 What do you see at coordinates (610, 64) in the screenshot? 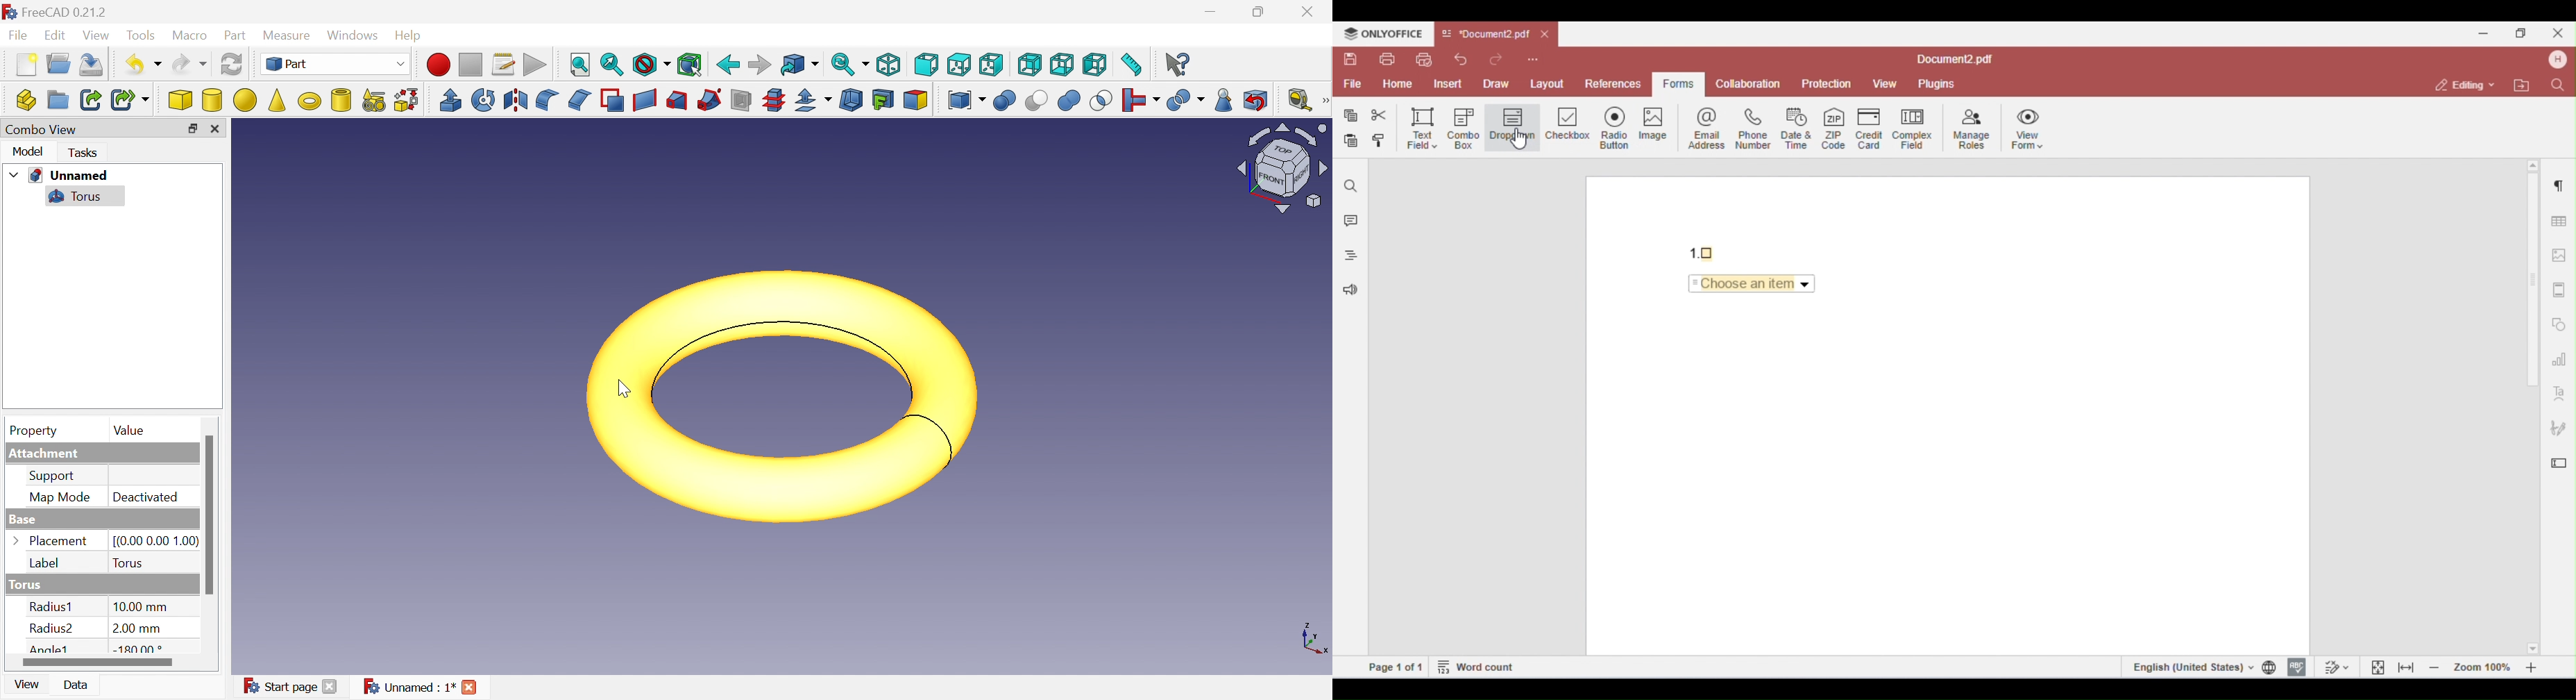
I see `Fit selection` at bounding box center [610, 64].